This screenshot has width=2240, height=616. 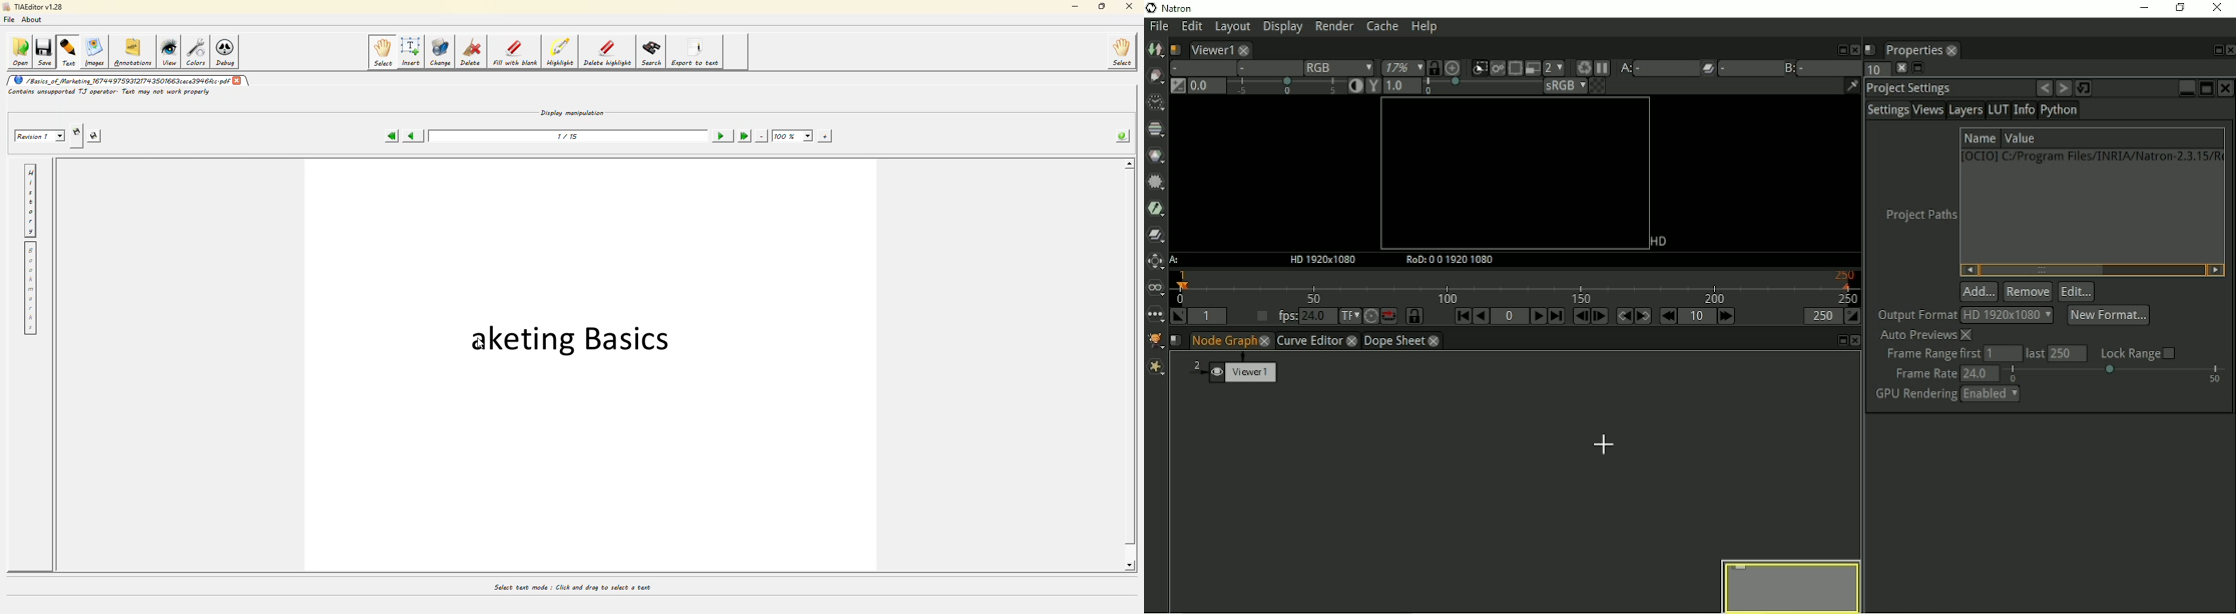 What do you see at coordinates (566, 138) in the screenshot?
I see `page number` at bounding box center [566, 138].